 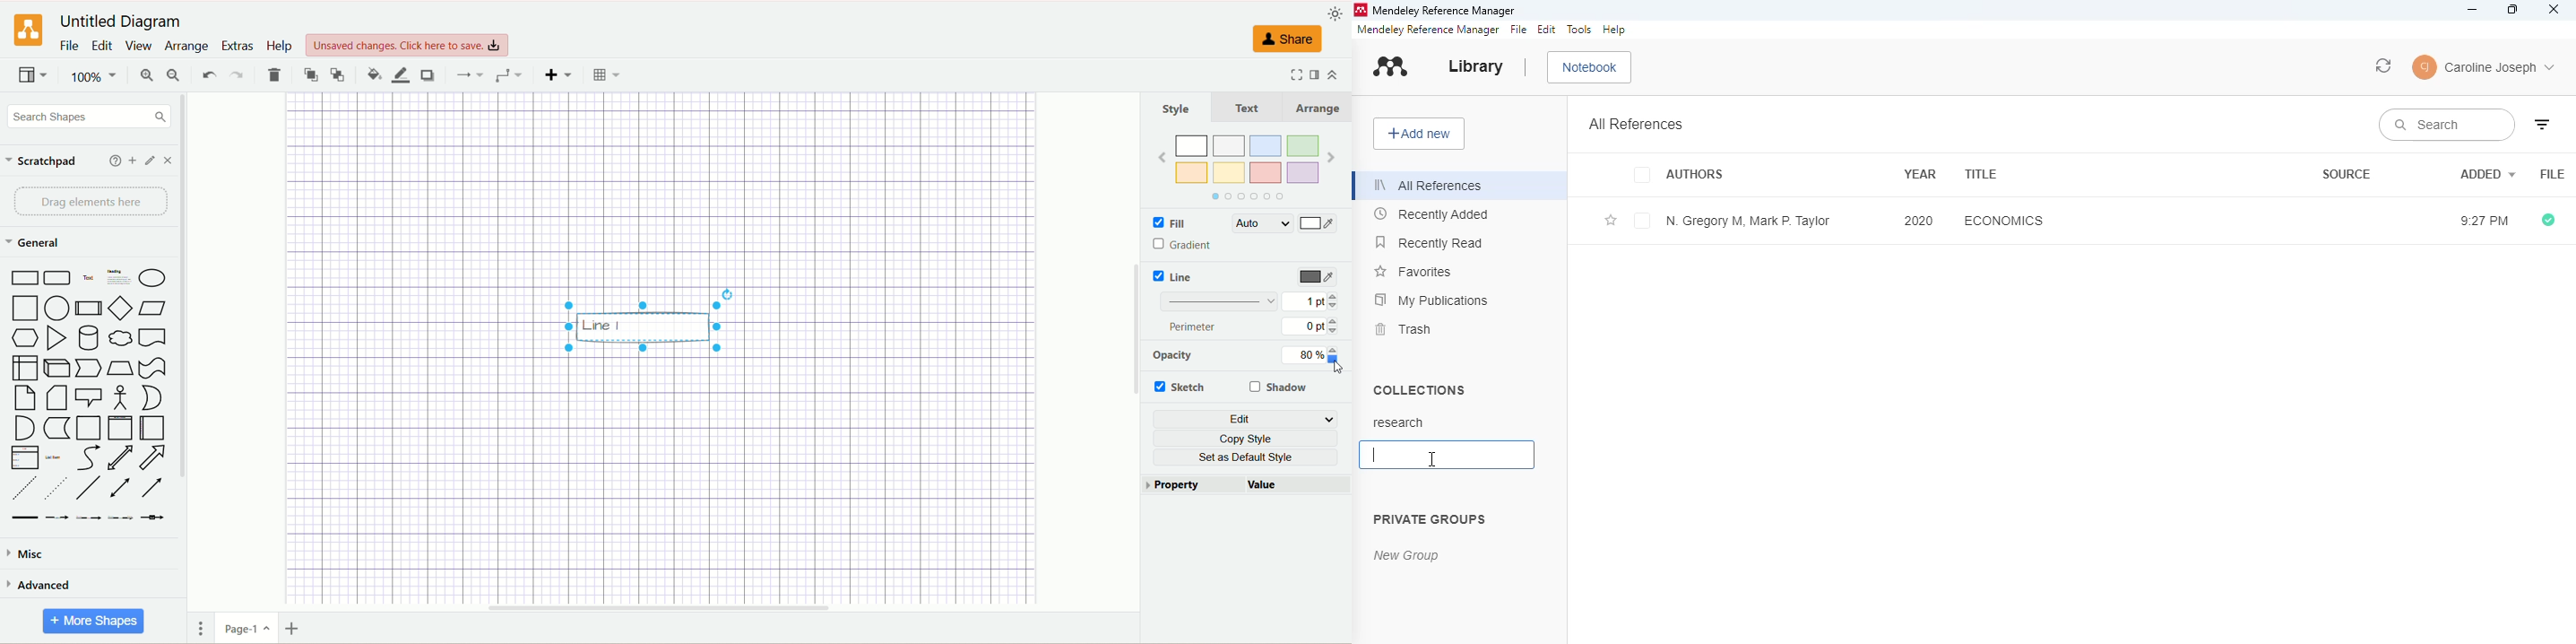 I want to click on 0 pt, so click(x=1310, y=328).